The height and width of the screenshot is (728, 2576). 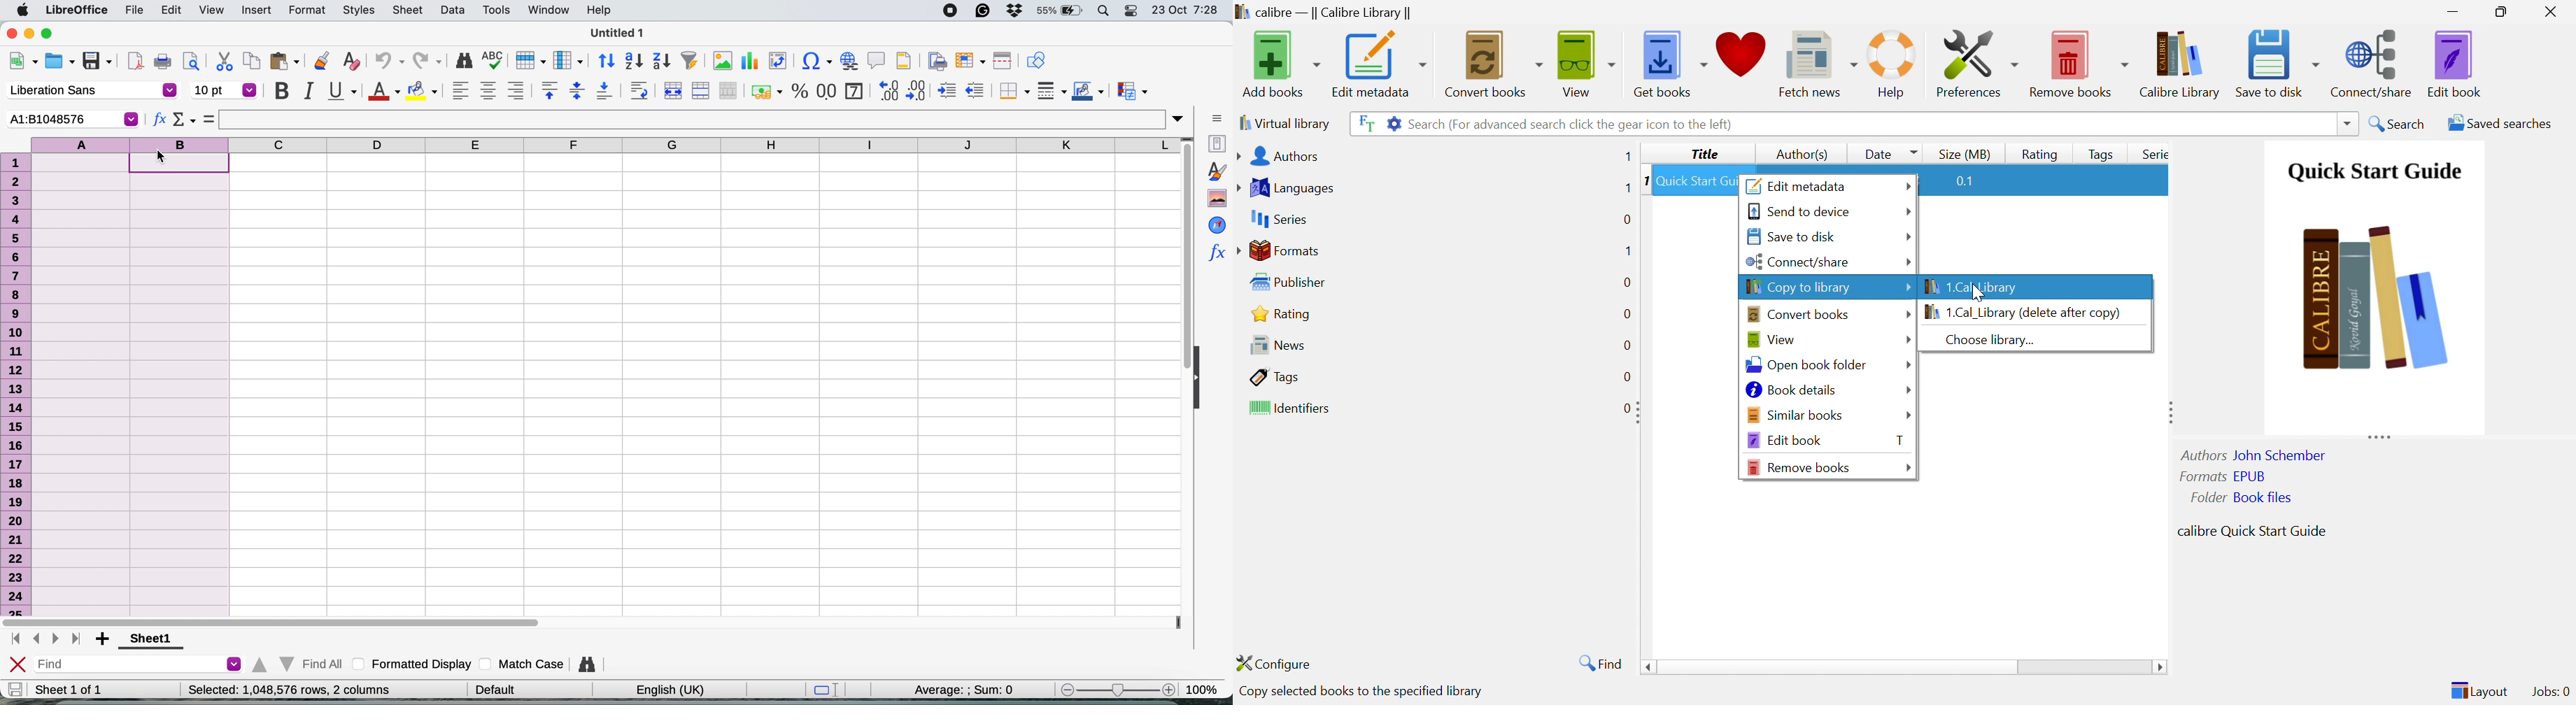 I want to click on conditional, so click(x=1129, y=89).